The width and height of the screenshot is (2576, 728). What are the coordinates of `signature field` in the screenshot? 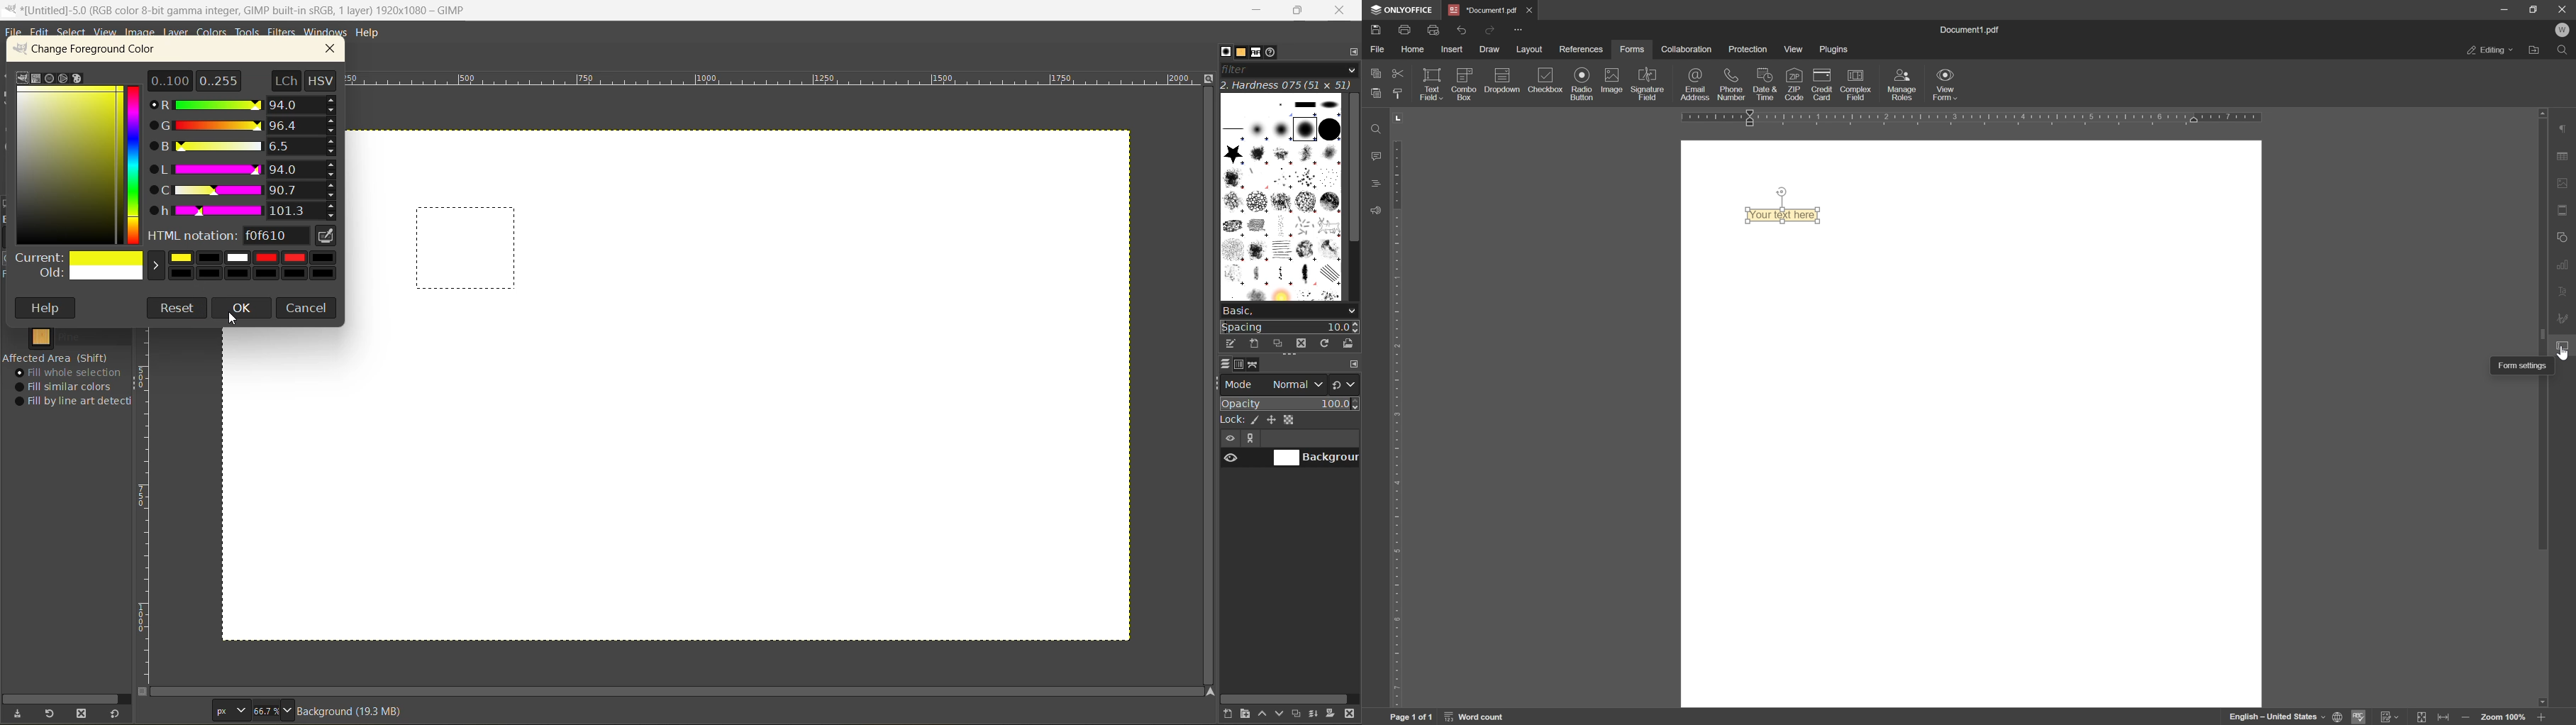 It's located at (1651, 83).